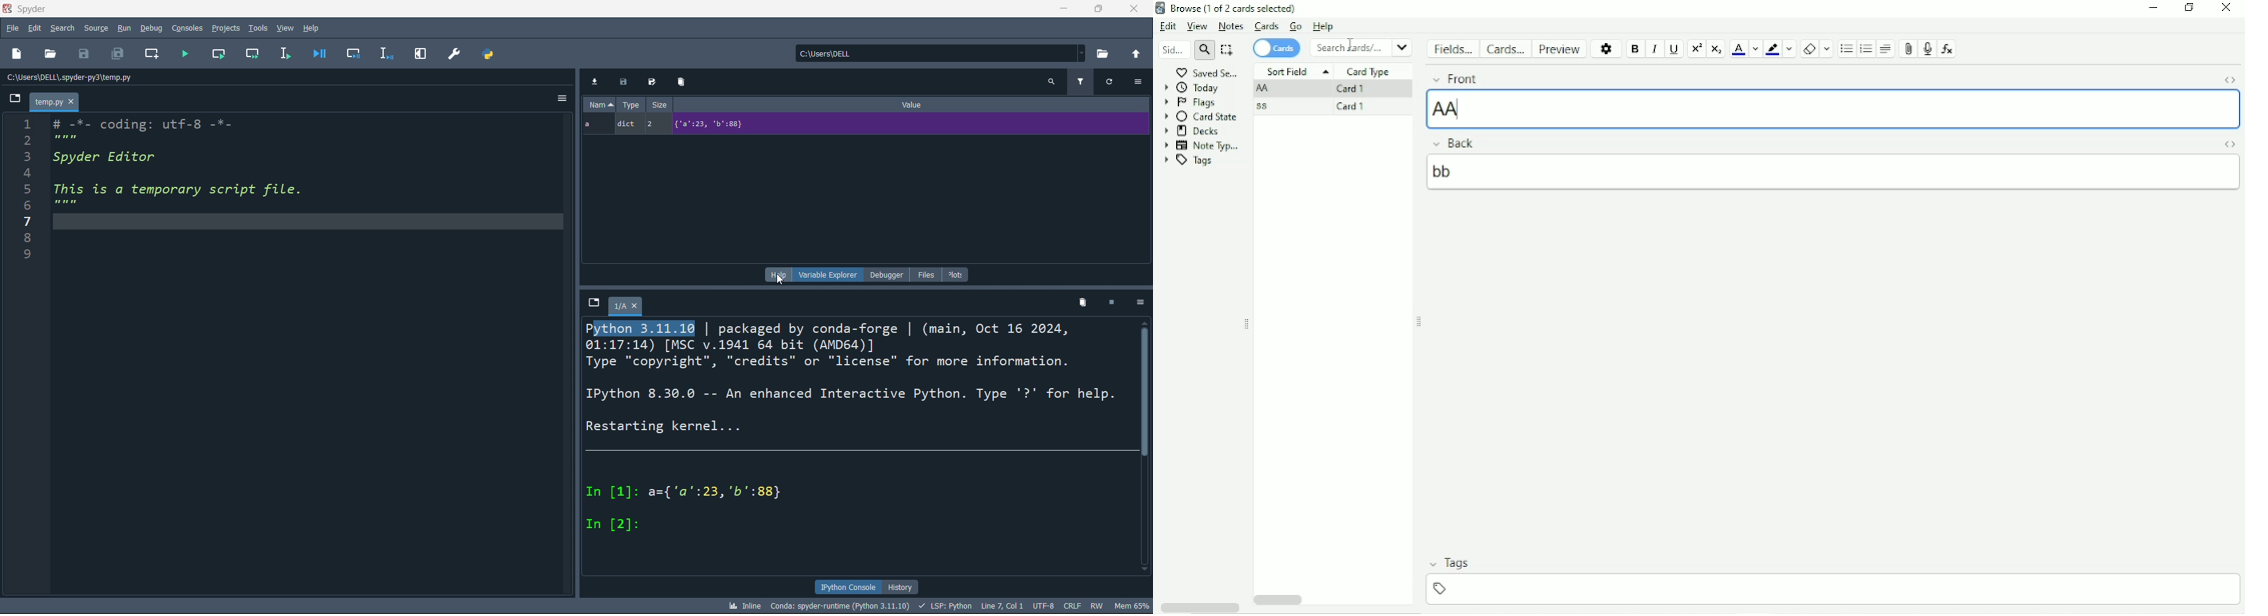 This screenshot has width=2268, height=616. I want to click on Help, so click(1324, 27).